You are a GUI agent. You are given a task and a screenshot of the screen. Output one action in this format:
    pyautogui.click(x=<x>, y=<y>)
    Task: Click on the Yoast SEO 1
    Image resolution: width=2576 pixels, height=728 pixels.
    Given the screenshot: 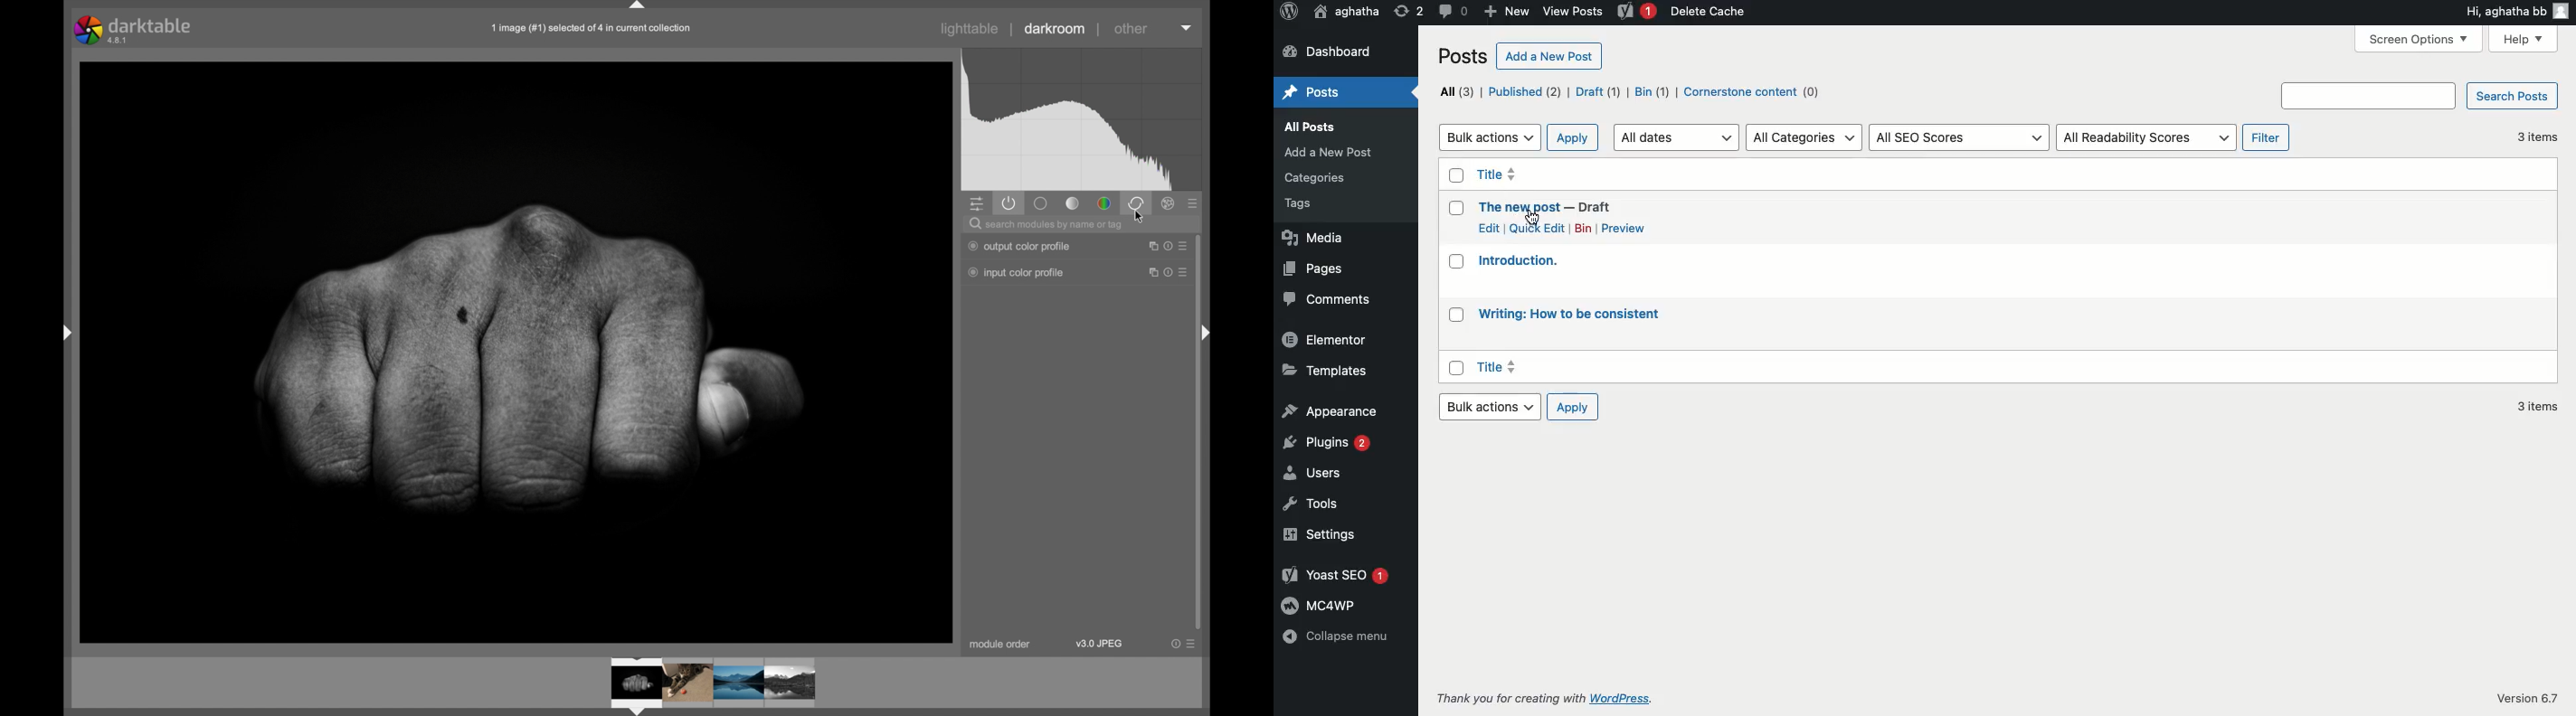 What is the action you would take?
    pyautogui.click(x=1339, y=574)
    